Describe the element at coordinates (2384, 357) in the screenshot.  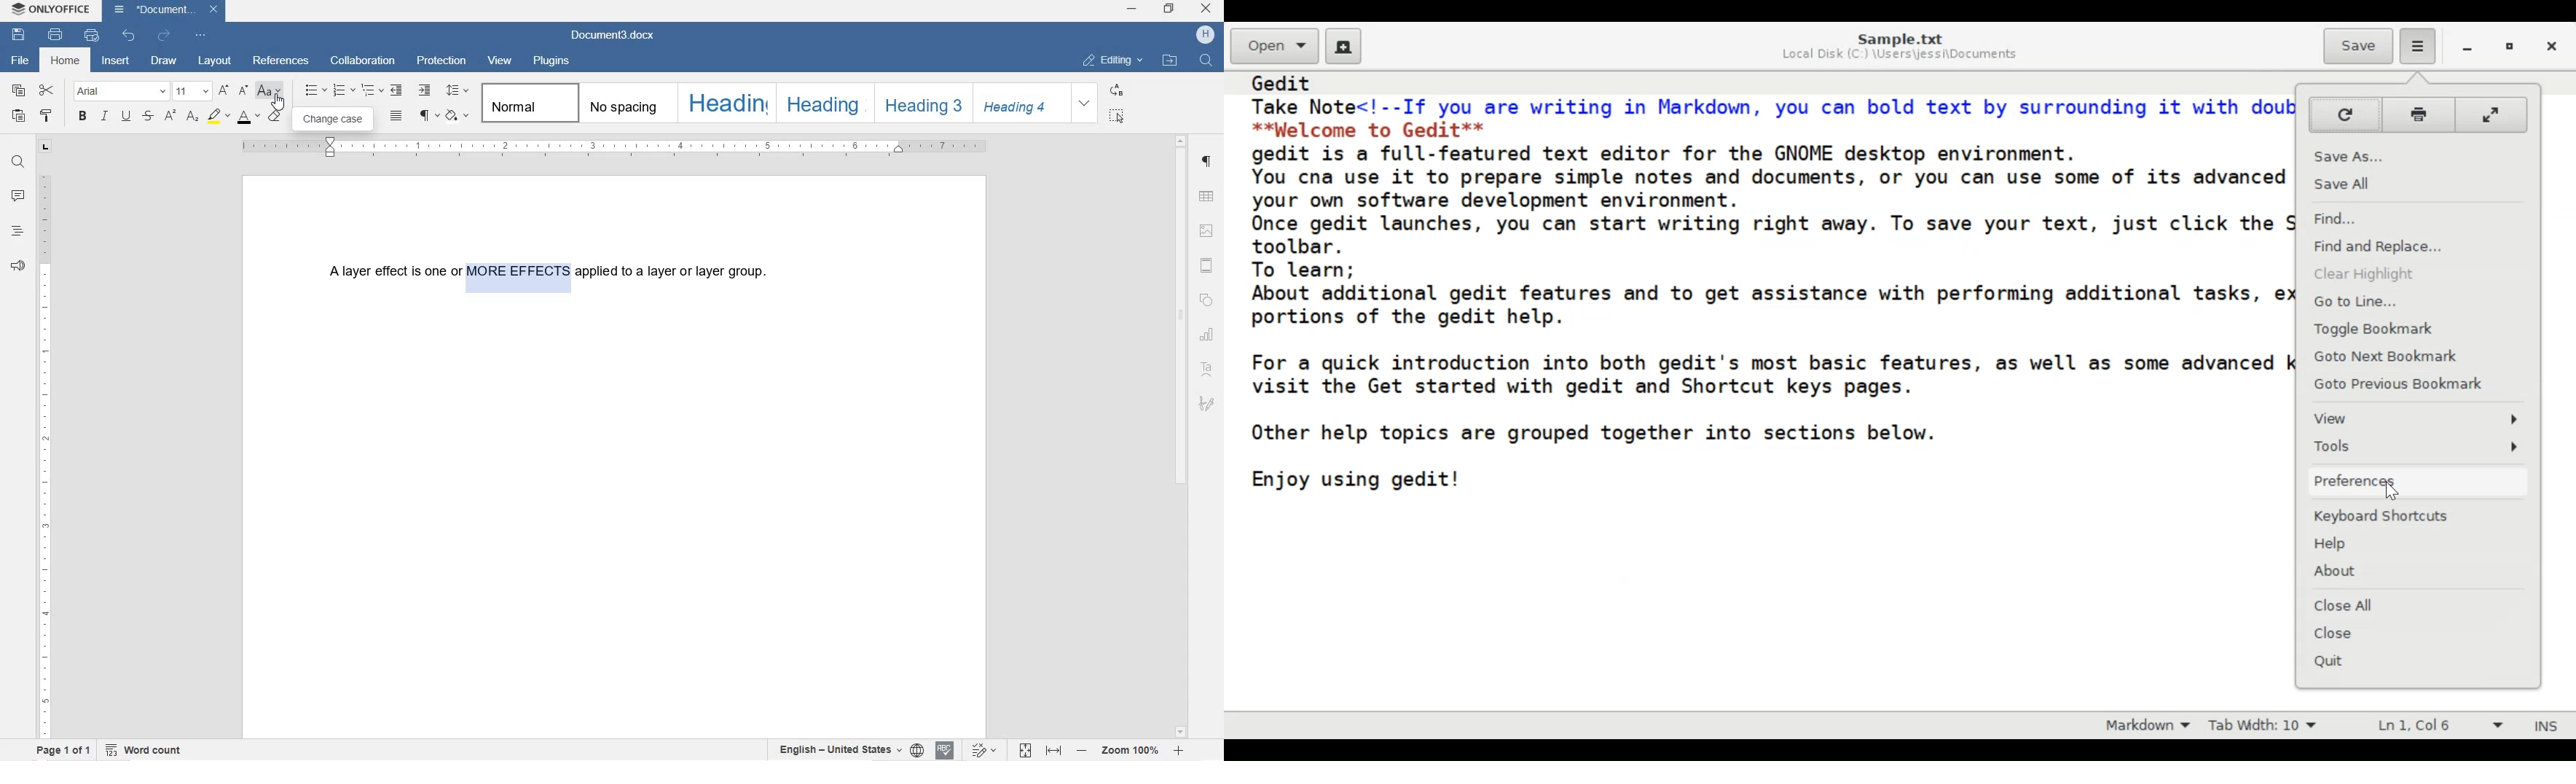
I see `Goto Next Bookmark` at that location.